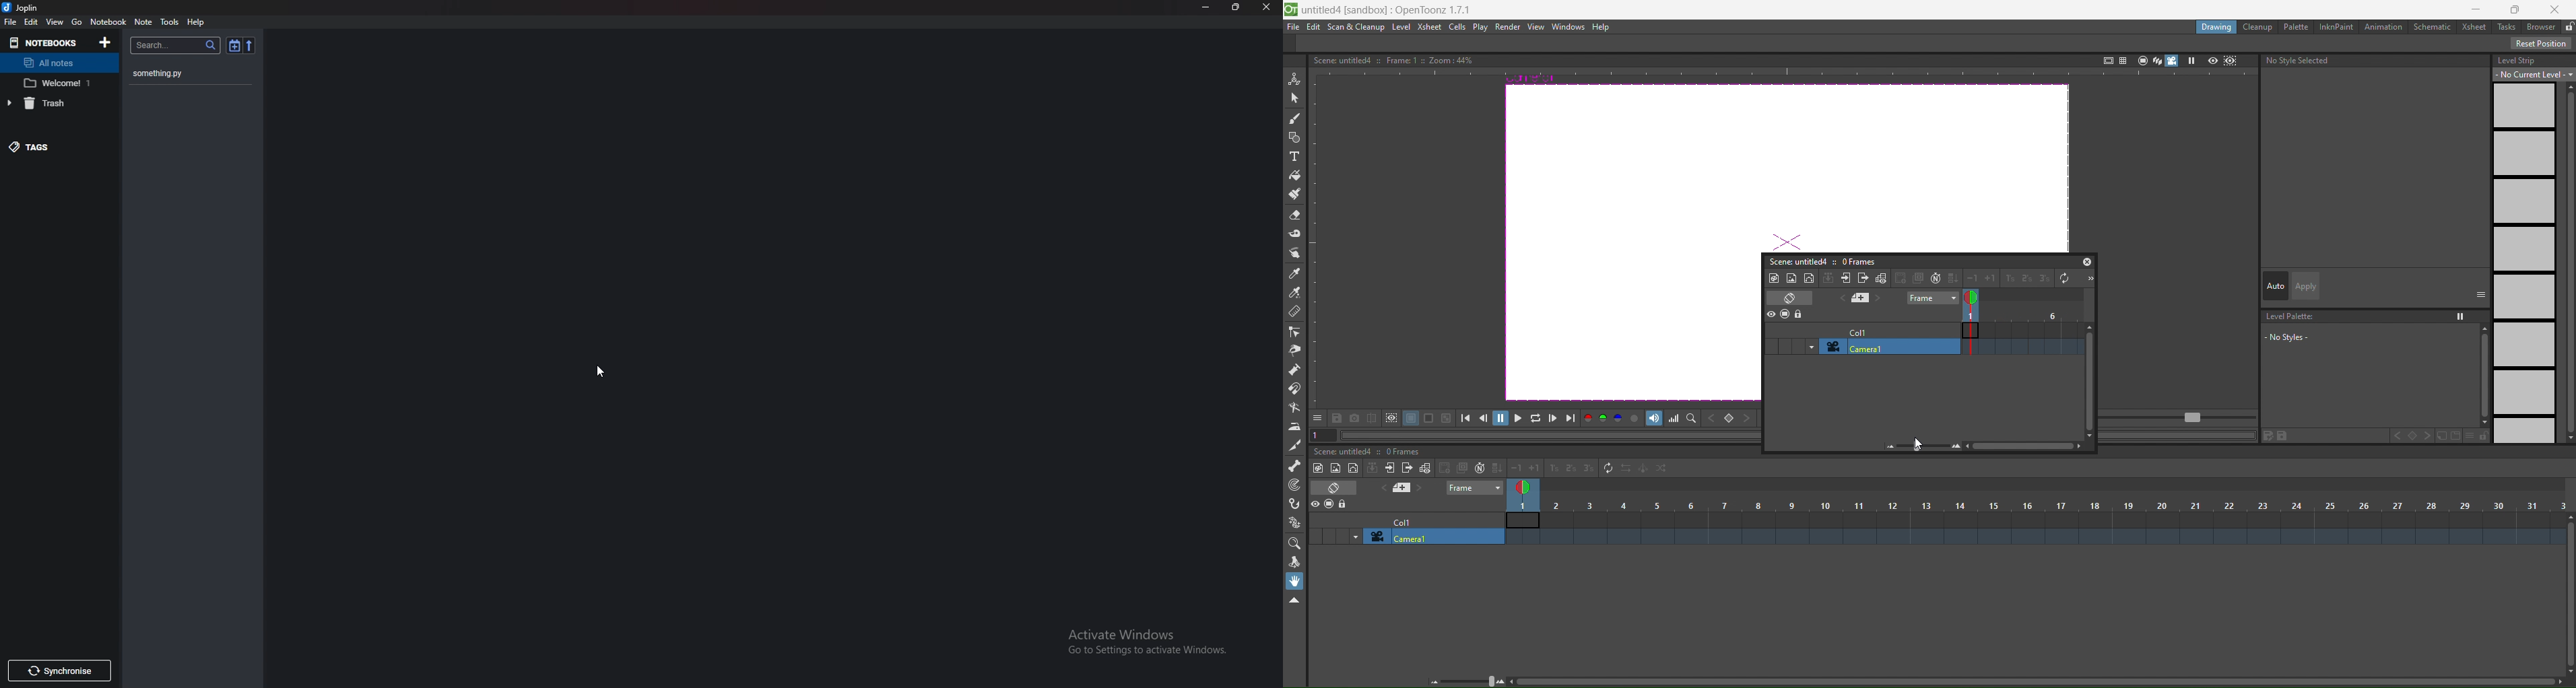 This screenshot has width=2576, height=700. I want to click on Synchronize, so click(61, 671).